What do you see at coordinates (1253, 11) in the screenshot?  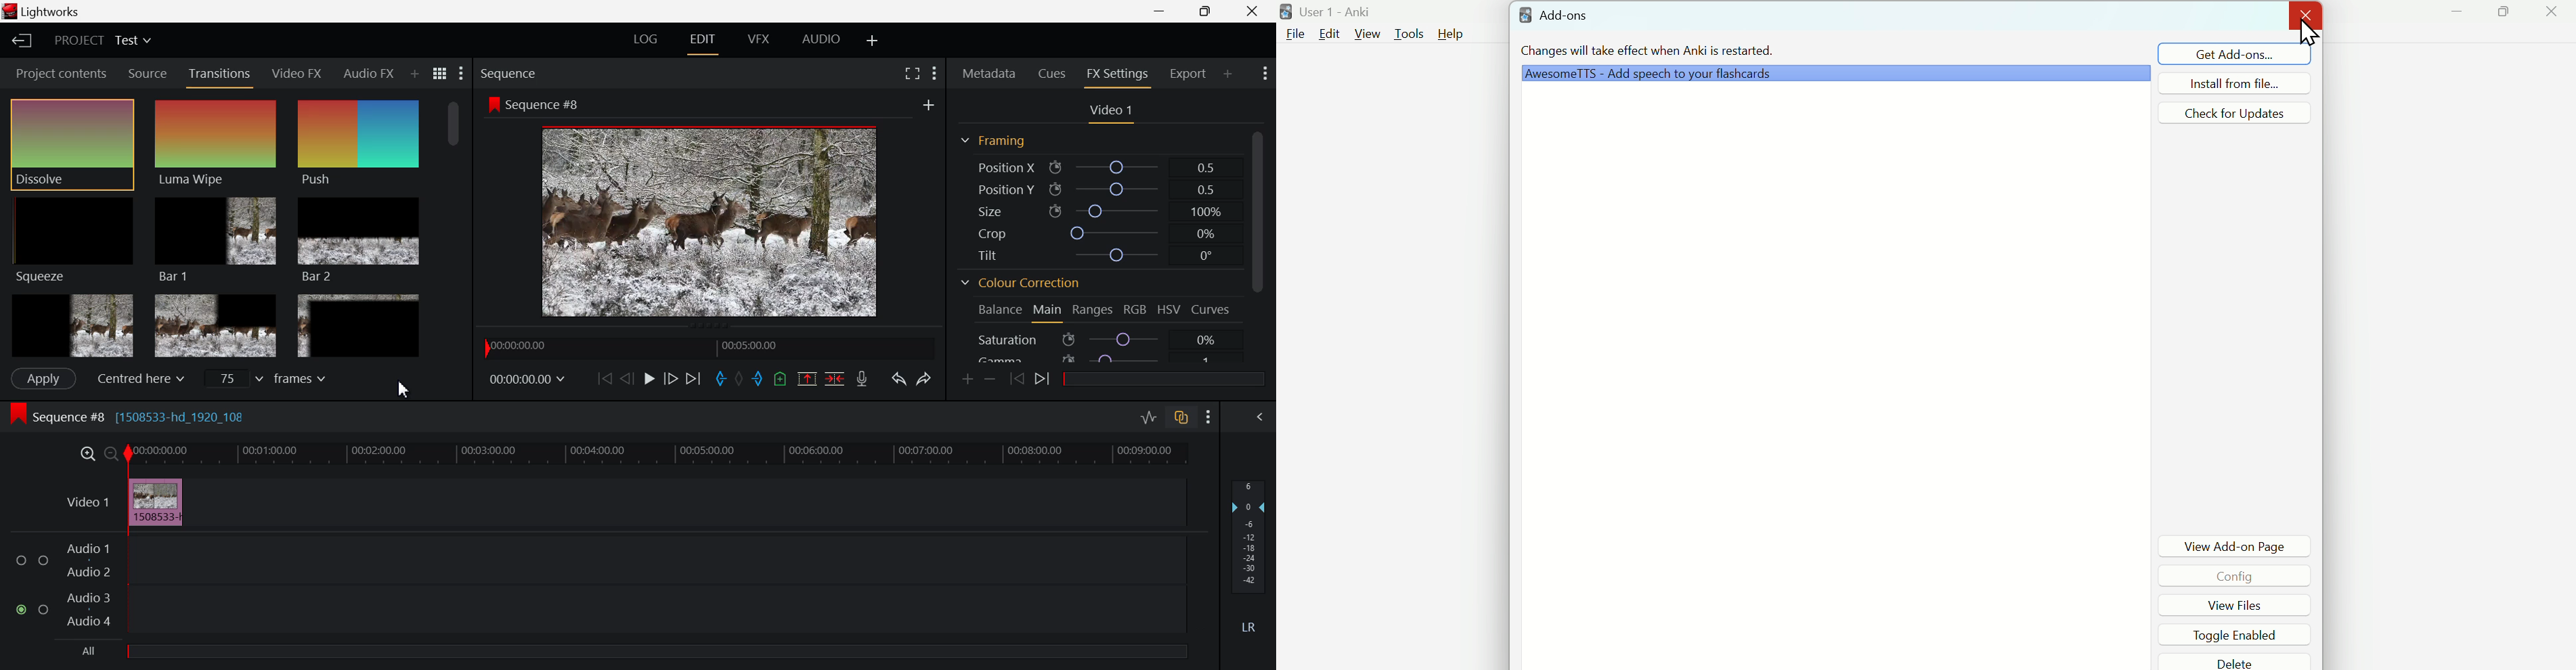 I see `Close` at bounding box center [1253, 11].